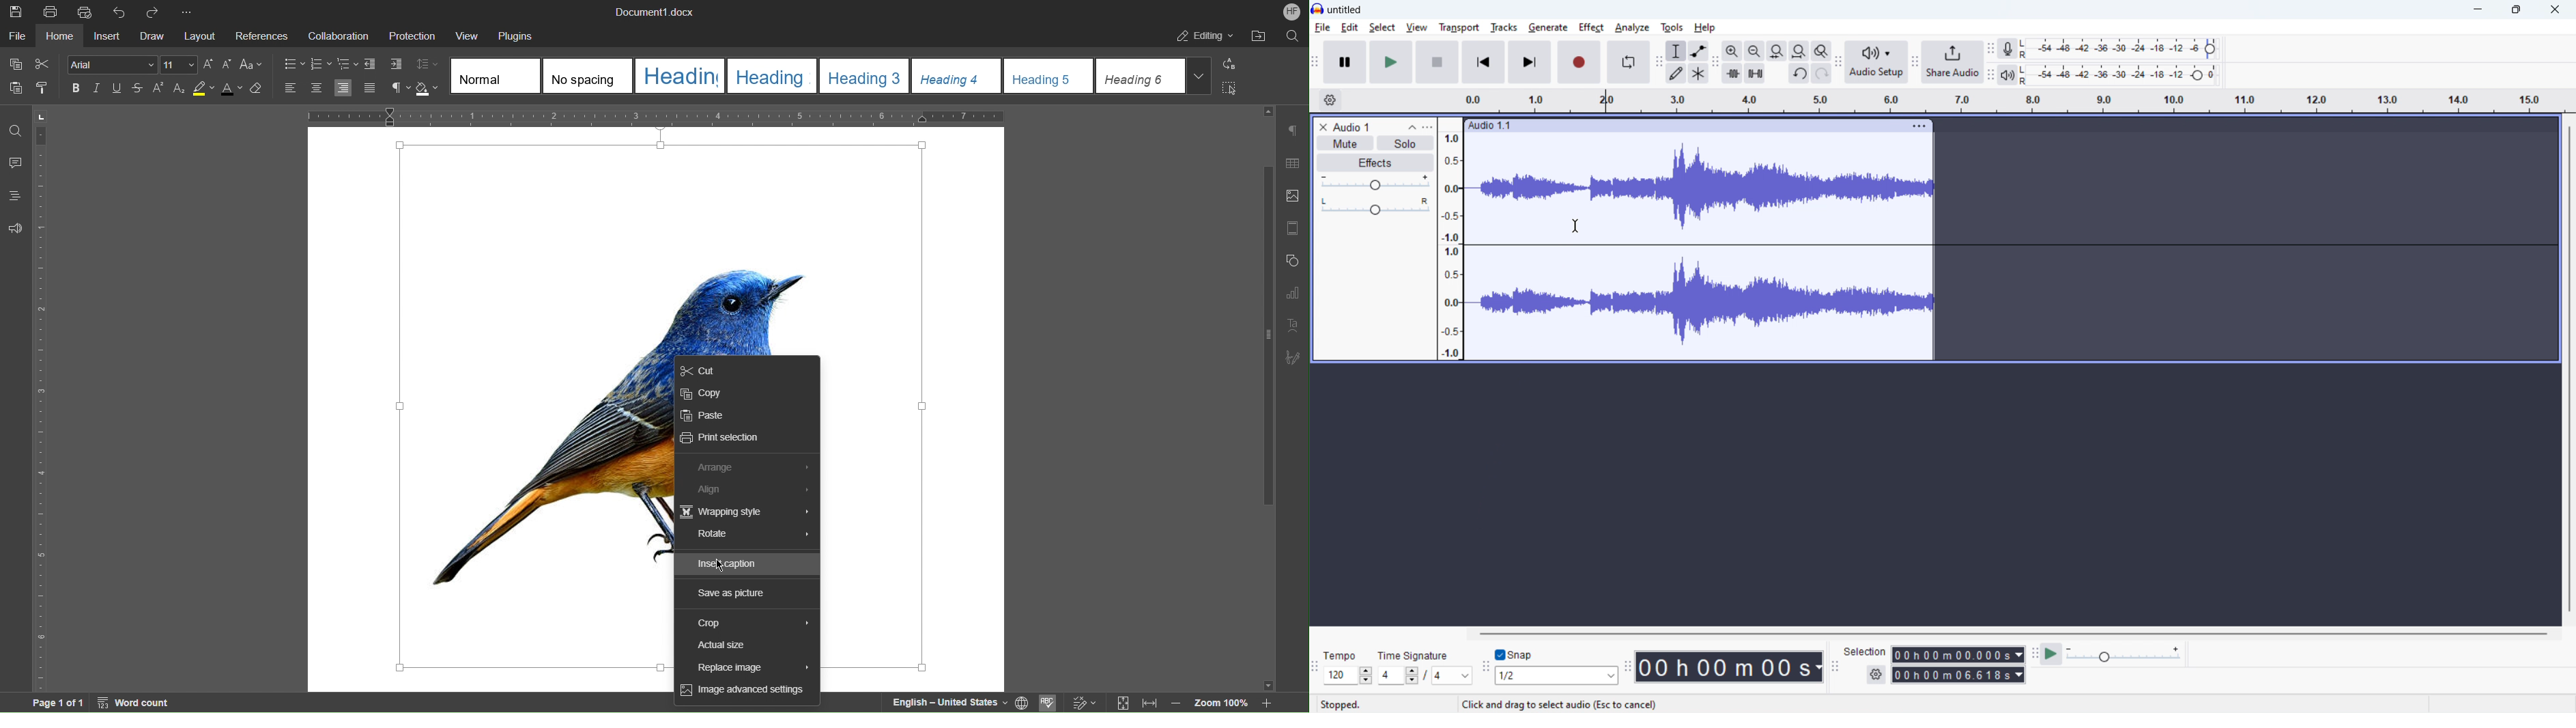 This screenshot has width=2576, height=728. I want to click on English — United States, so click(947, 701).